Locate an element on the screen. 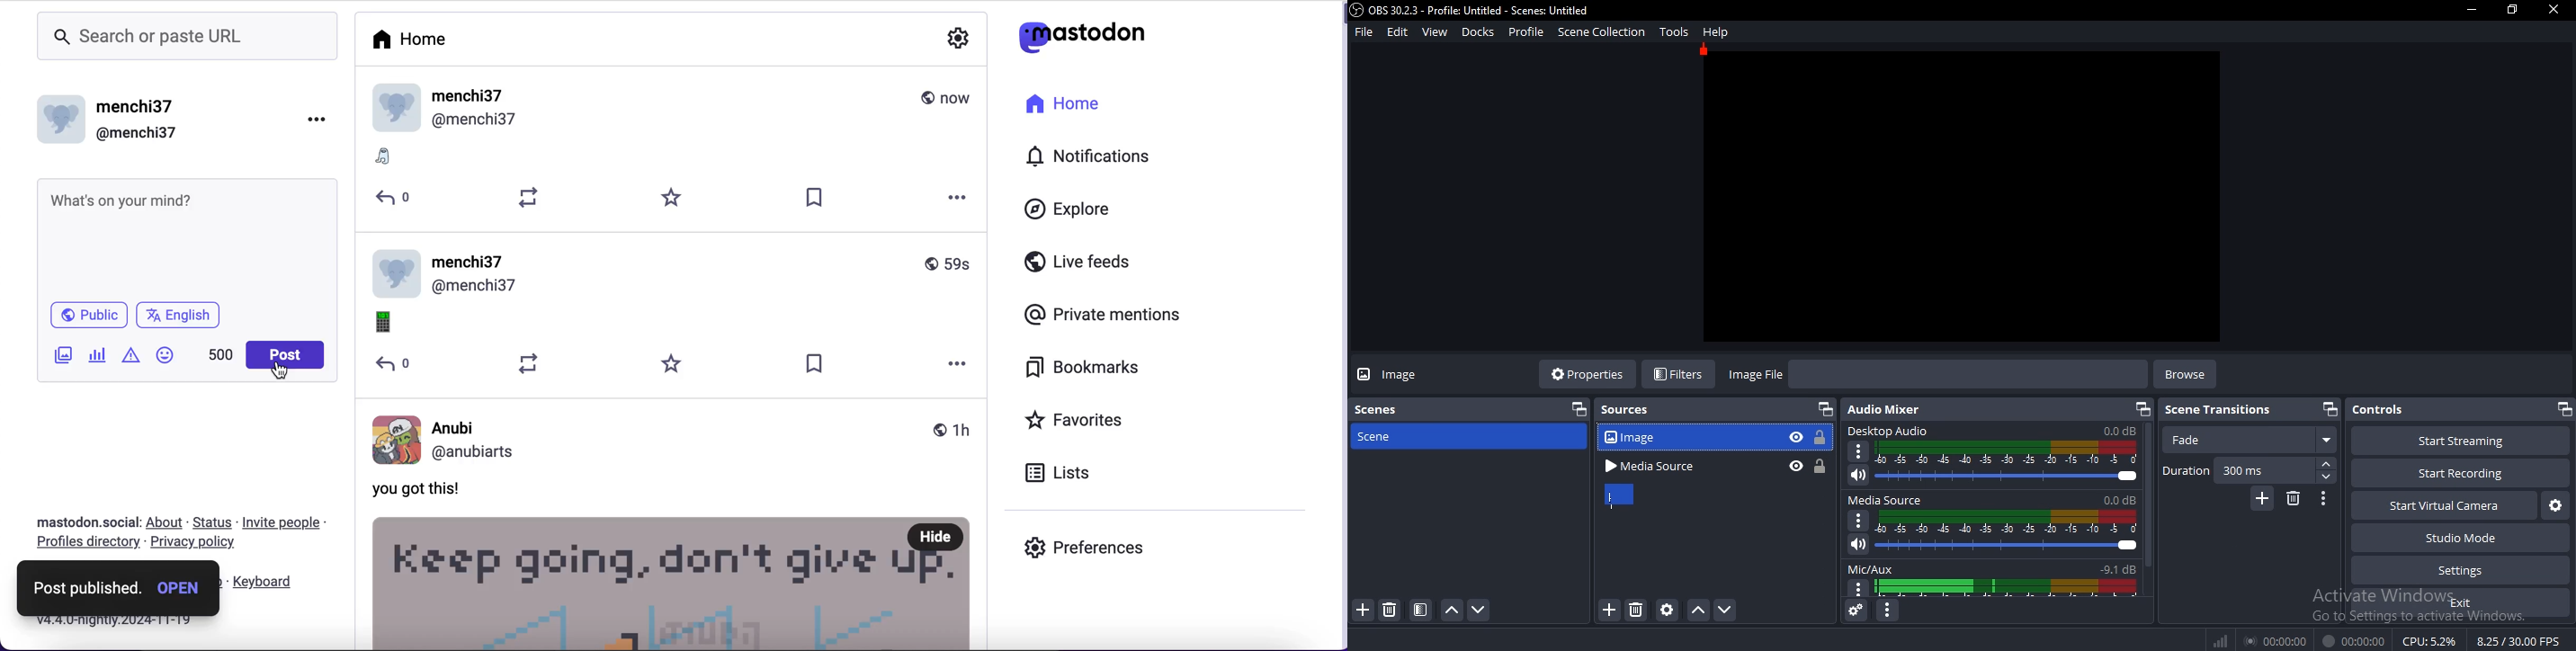 The height and width of the screenshot is (672, 2576). menchi37 @menchi37 is located at coordinates (675, 274).